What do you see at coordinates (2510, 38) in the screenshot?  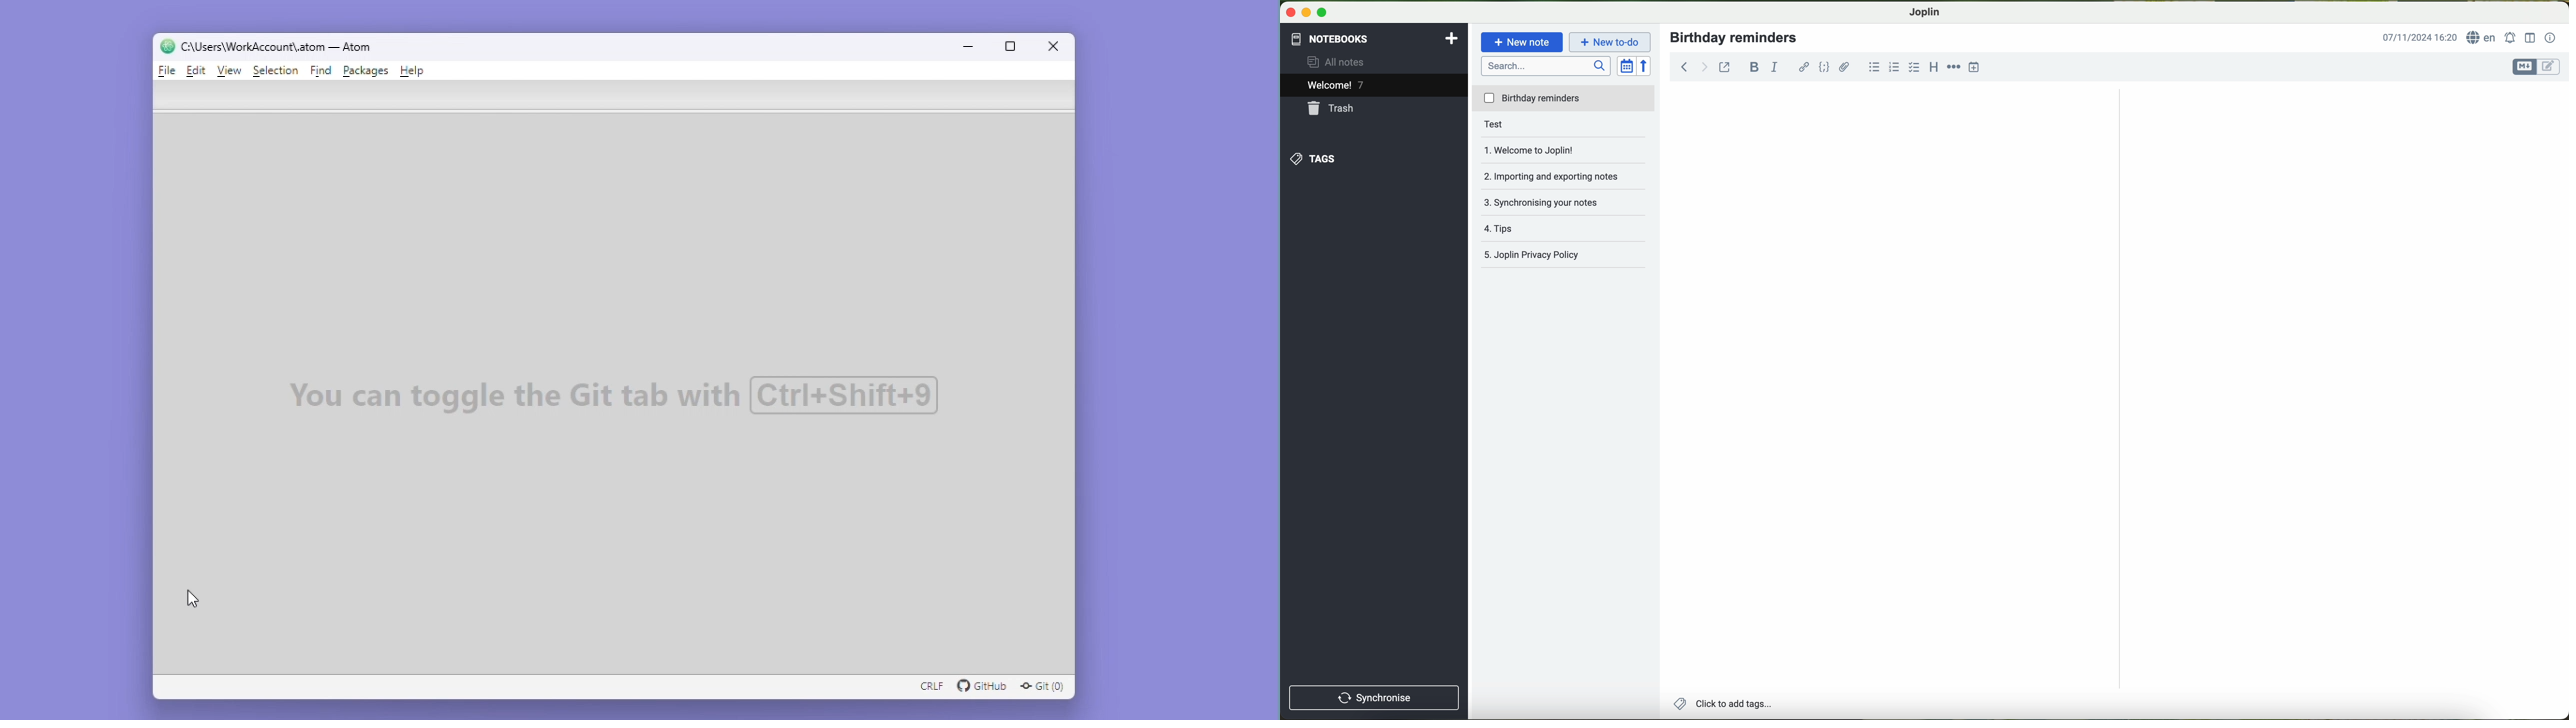 I see `set alarm` at bounding box center [2510, 38].